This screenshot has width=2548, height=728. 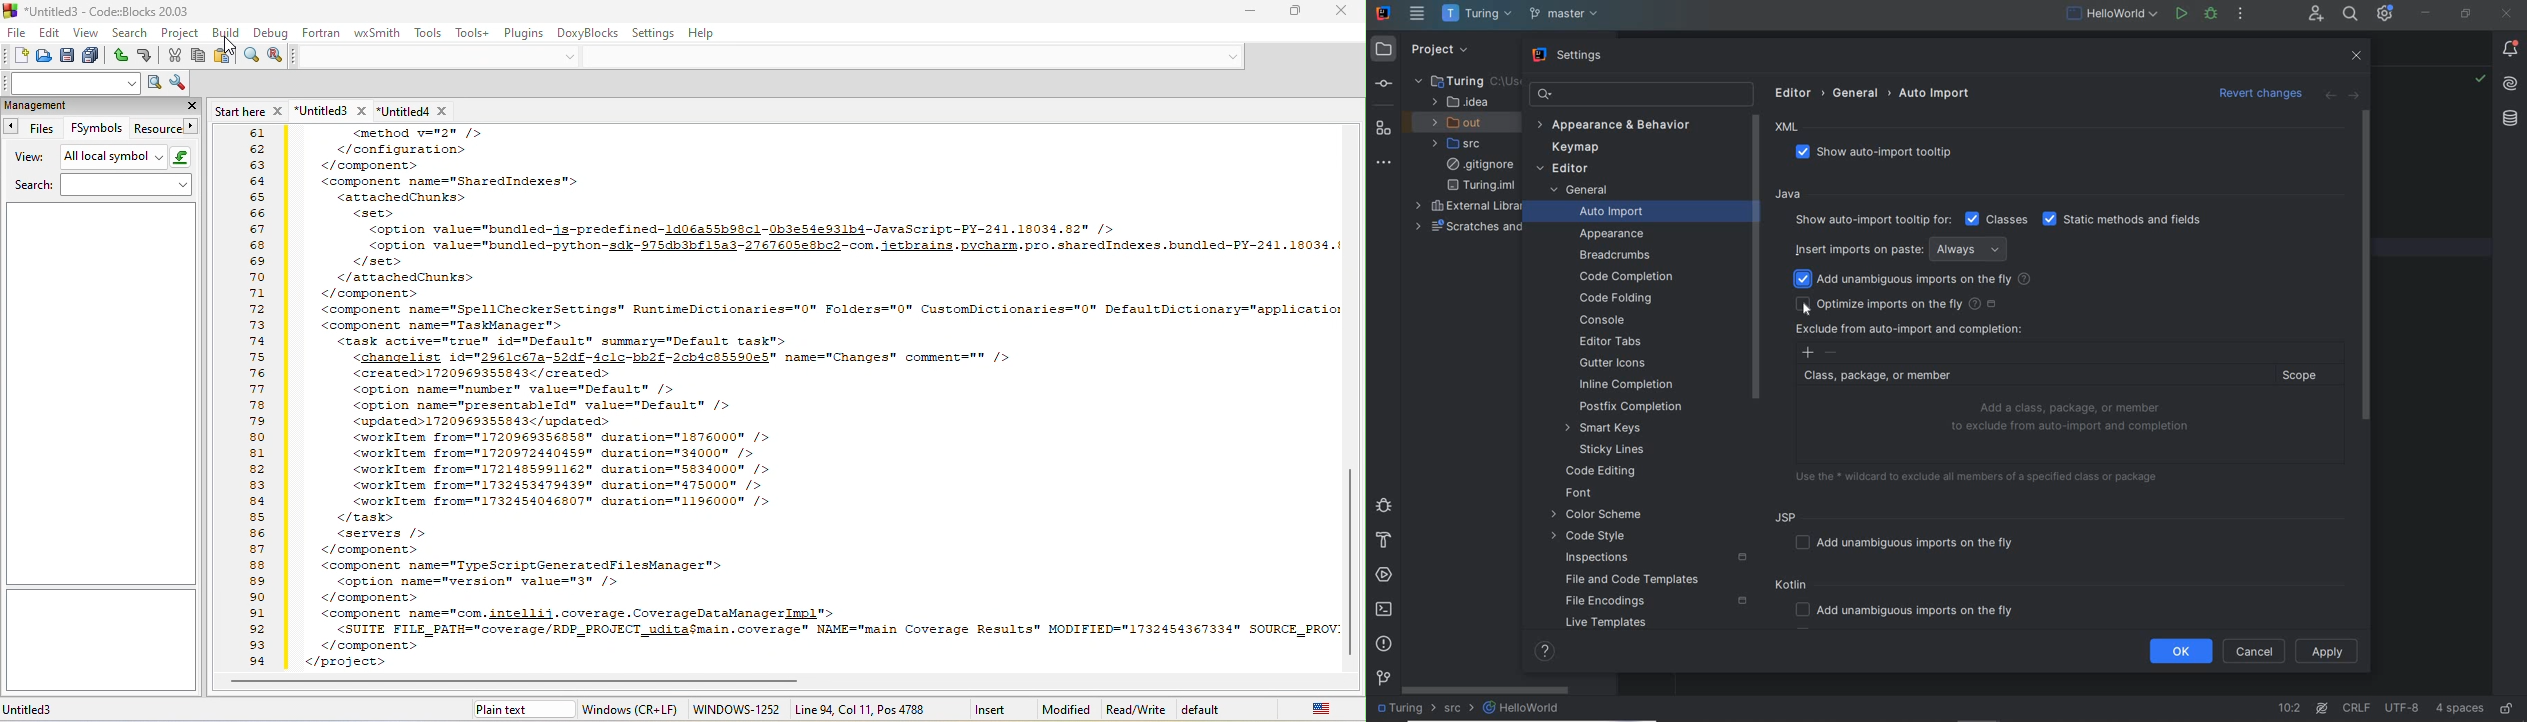 What do you see at coordinates (94, 55) in the screenshot?
I see `save everything` at bounding box center [94, 55].